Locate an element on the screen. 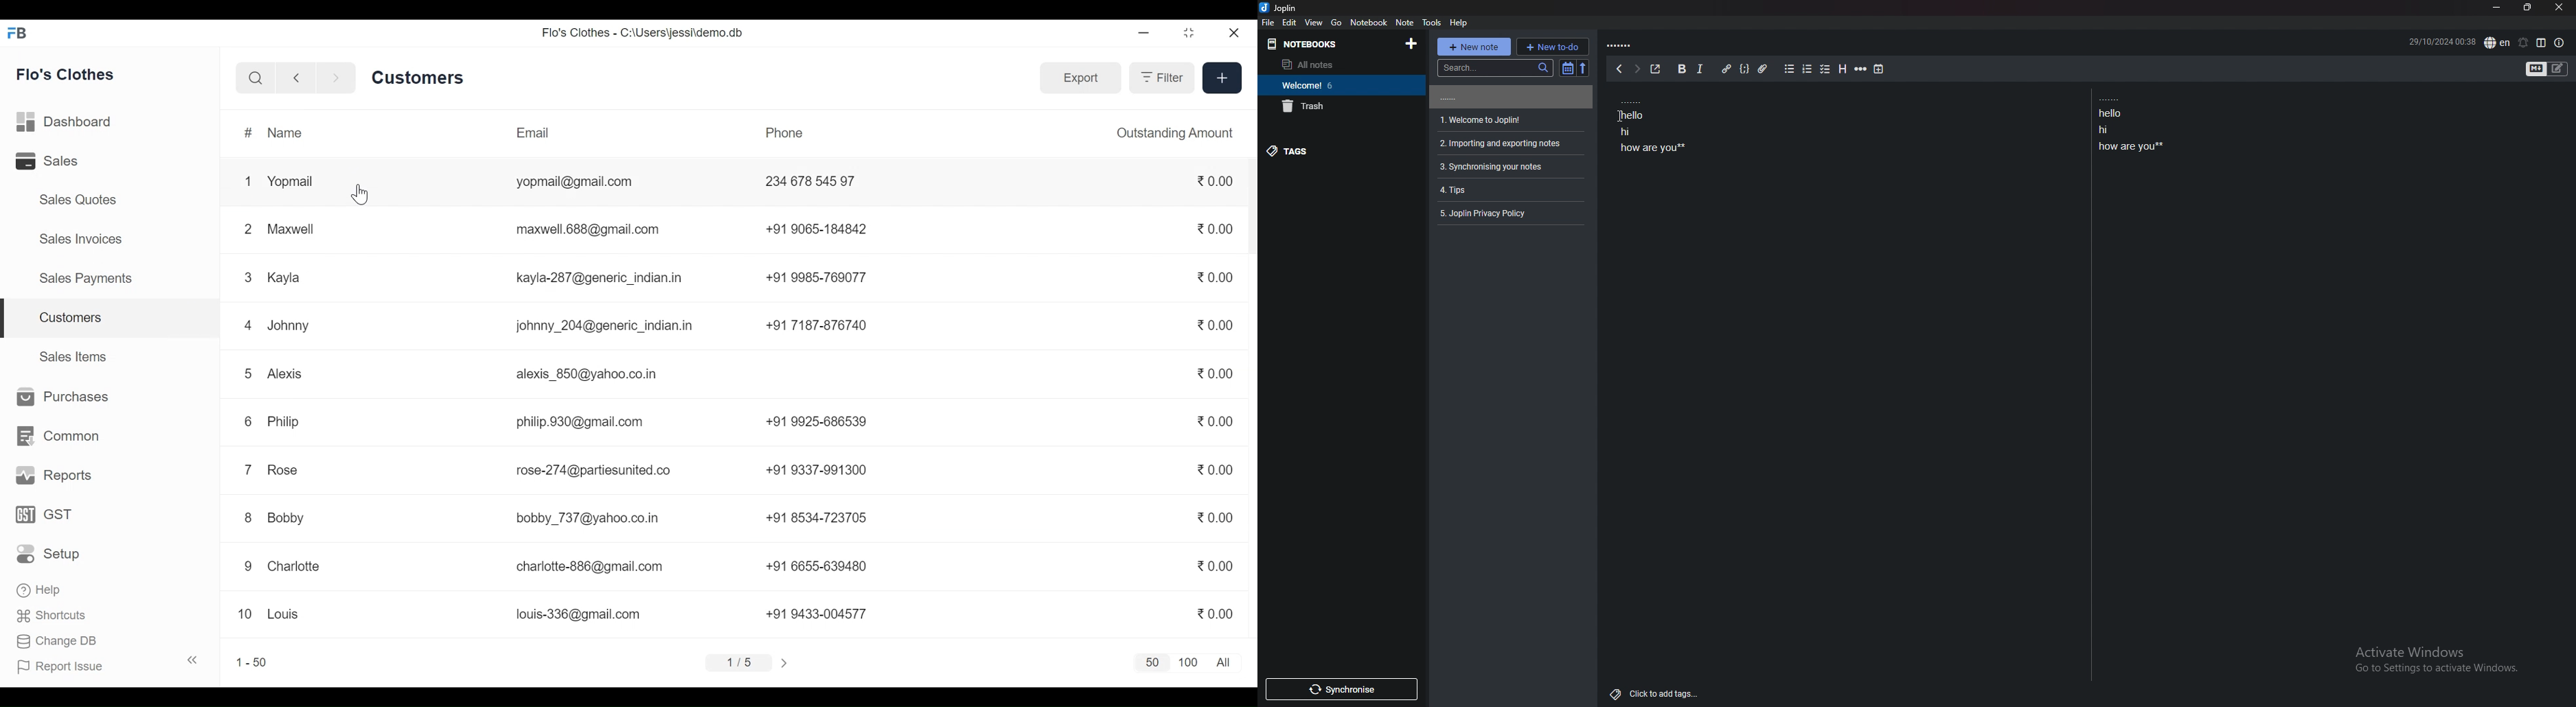 Image resolution: width=2576 pixels, height=728 pixels. notebook is located at coordinates (1370, 22).